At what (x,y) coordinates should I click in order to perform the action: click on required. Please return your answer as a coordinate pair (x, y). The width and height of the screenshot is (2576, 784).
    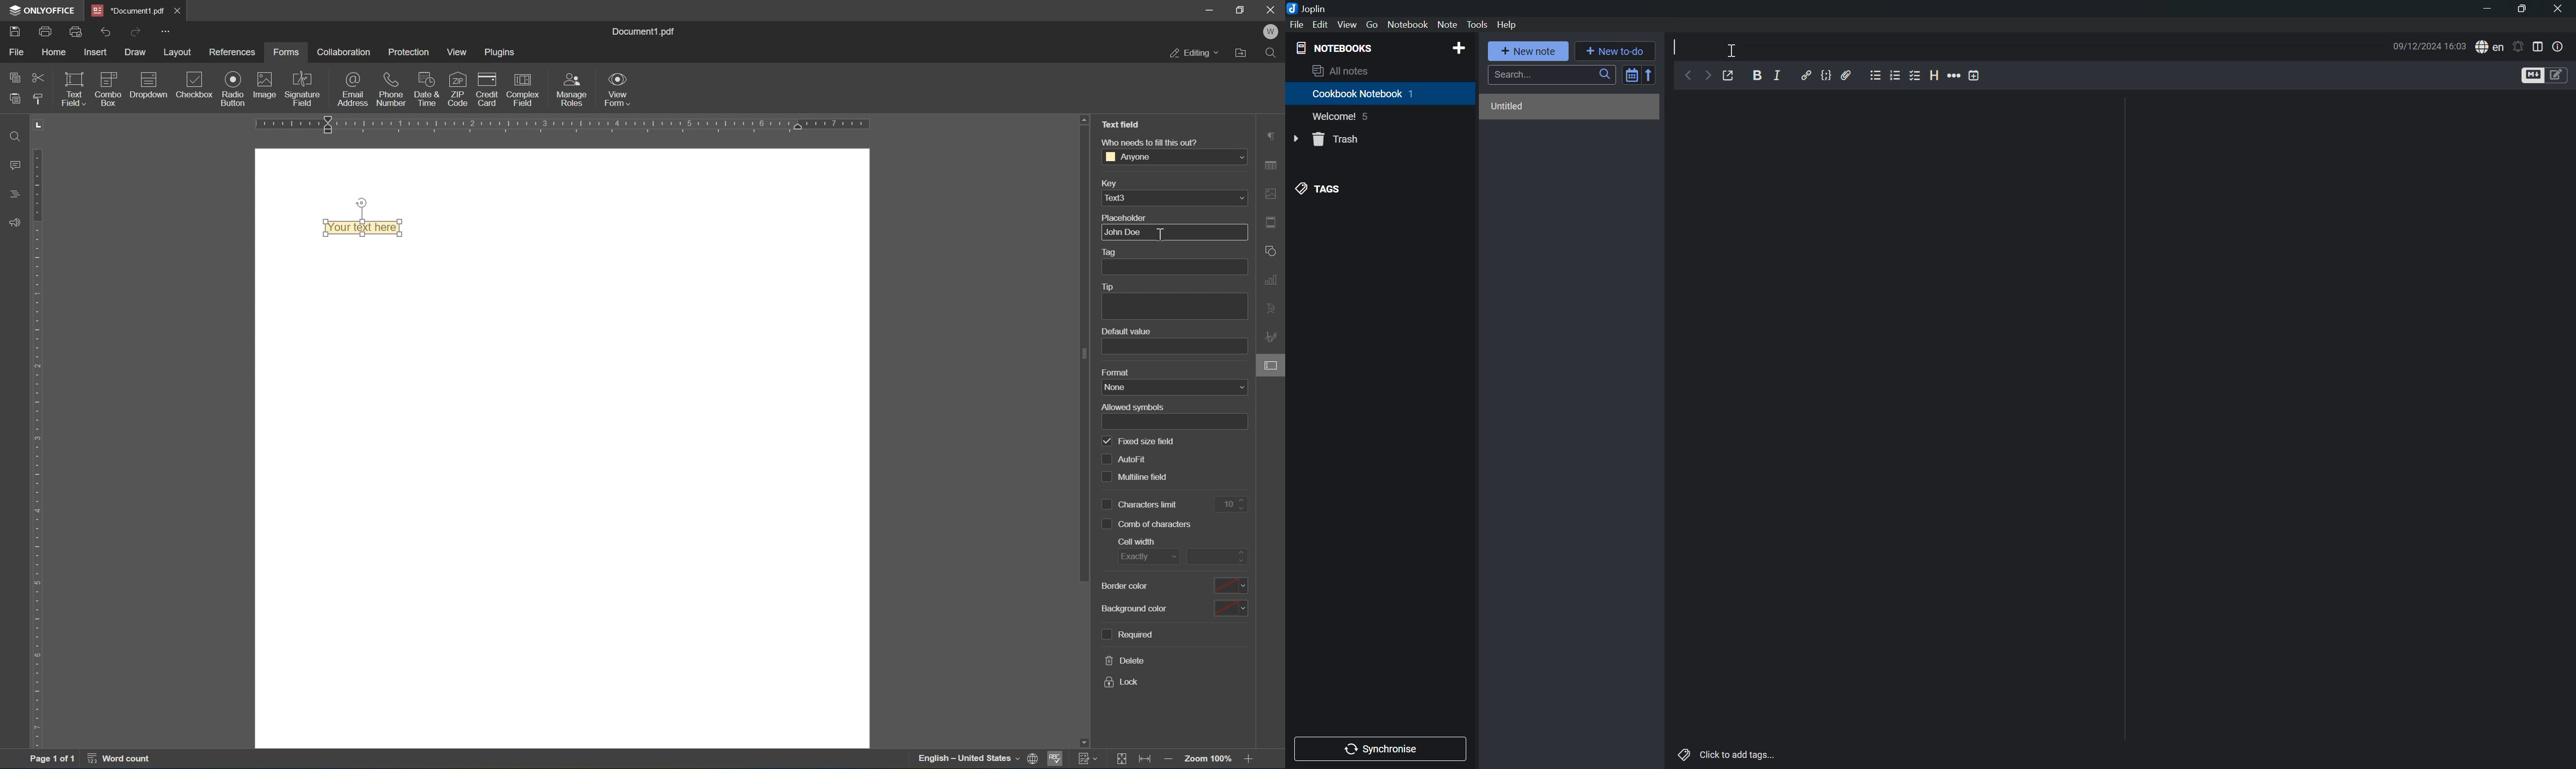
    Looking at the image, I should click on (1130, 635).